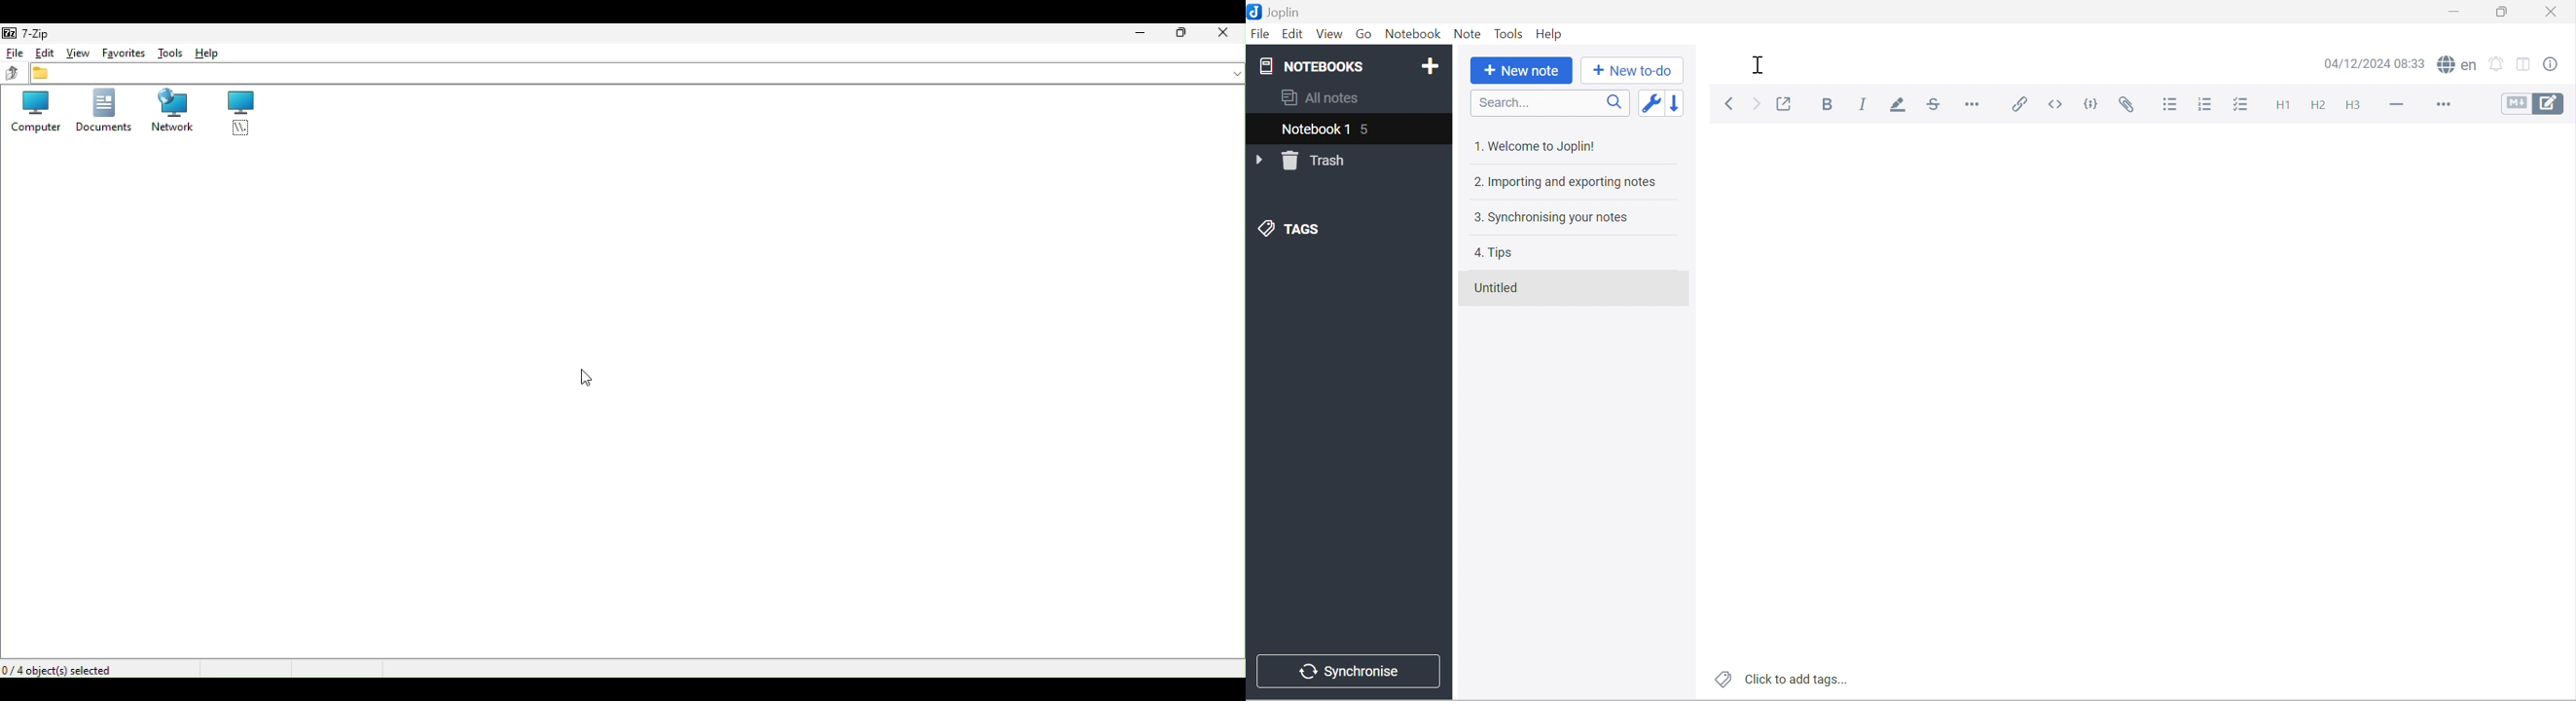 The height and width of the screenshot is (728, 2576). I want to click on root, so click(236, 113).